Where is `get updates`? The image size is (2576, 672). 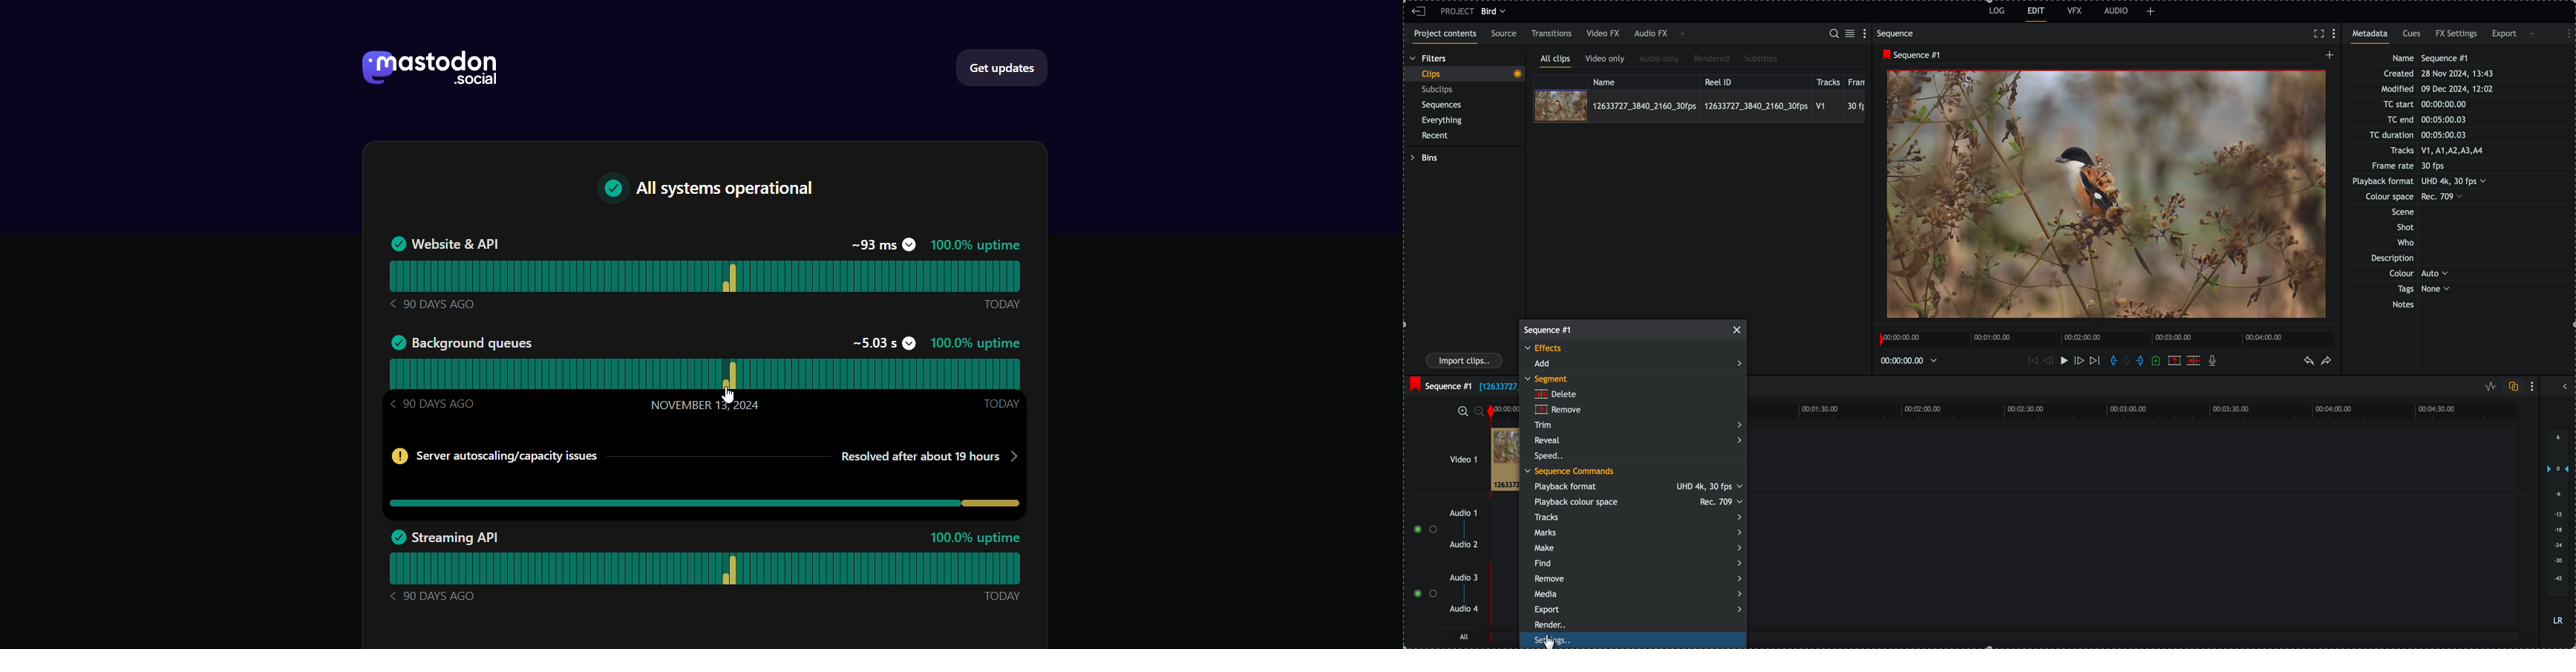
get updates is located at coordinates (1001, 68).